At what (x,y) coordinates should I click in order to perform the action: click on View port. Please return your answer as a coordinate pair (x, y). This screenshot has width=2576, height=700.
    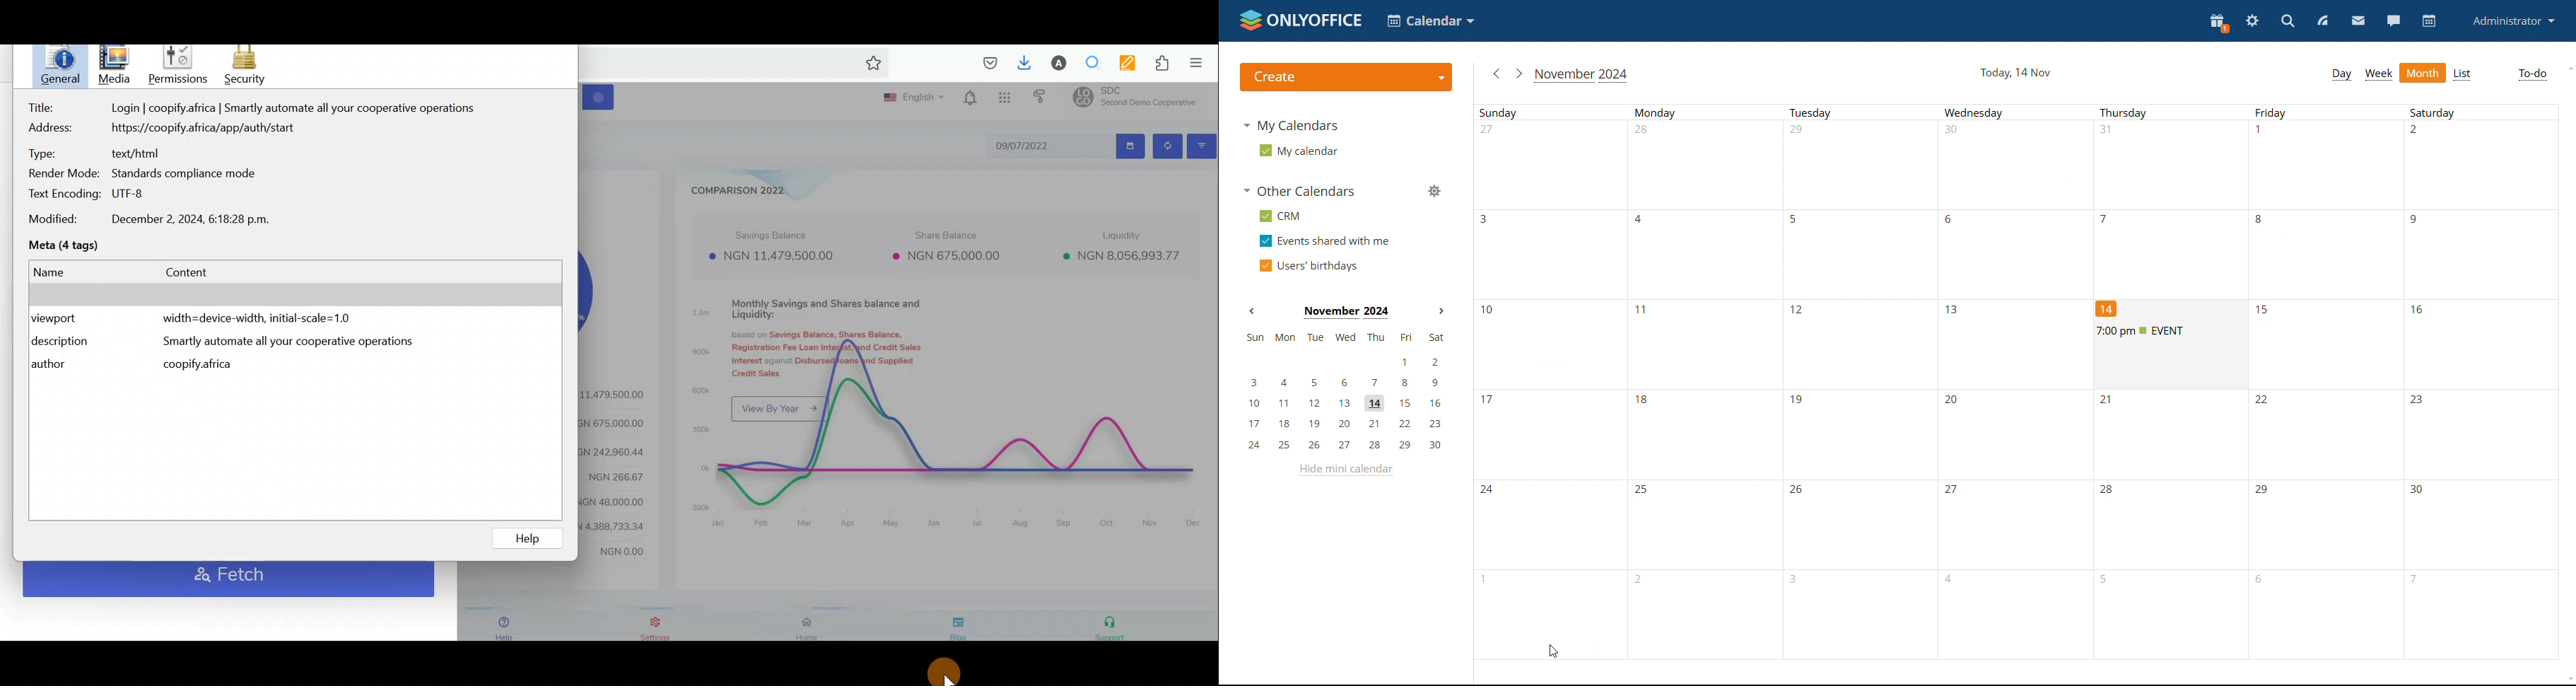
    Looking at the image, I should click on (196, 318).